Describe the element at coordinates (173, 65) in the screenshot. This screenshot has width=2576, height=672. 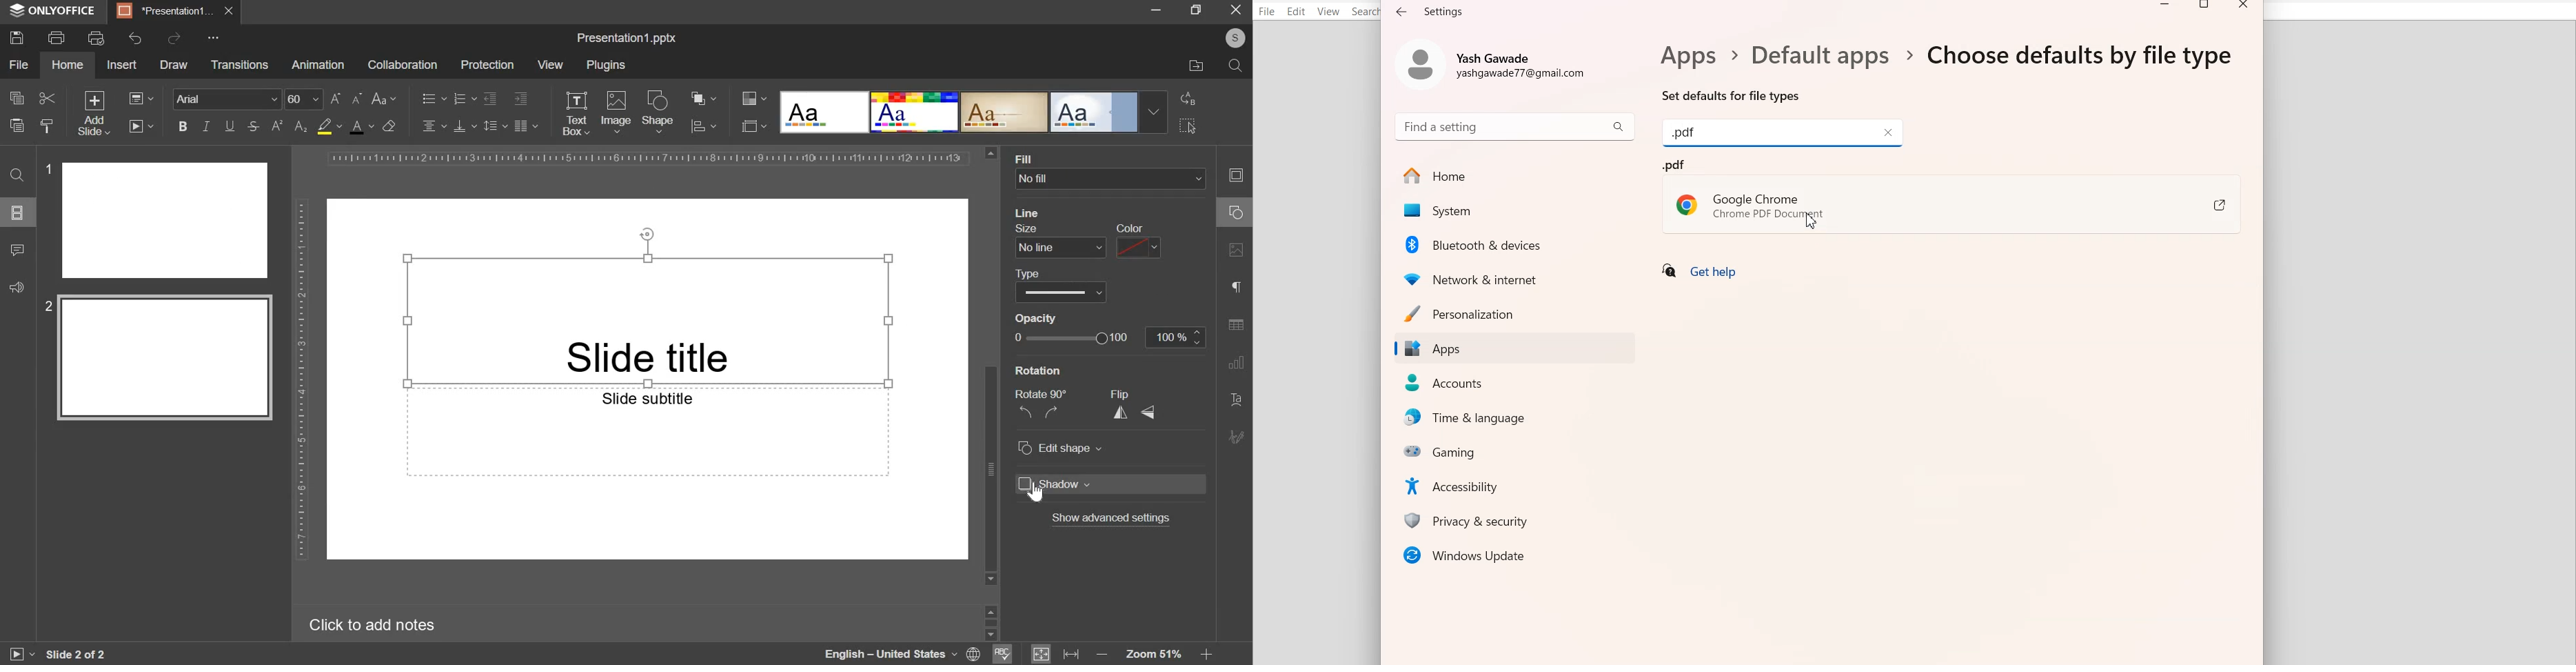
I see `draw` at that location.